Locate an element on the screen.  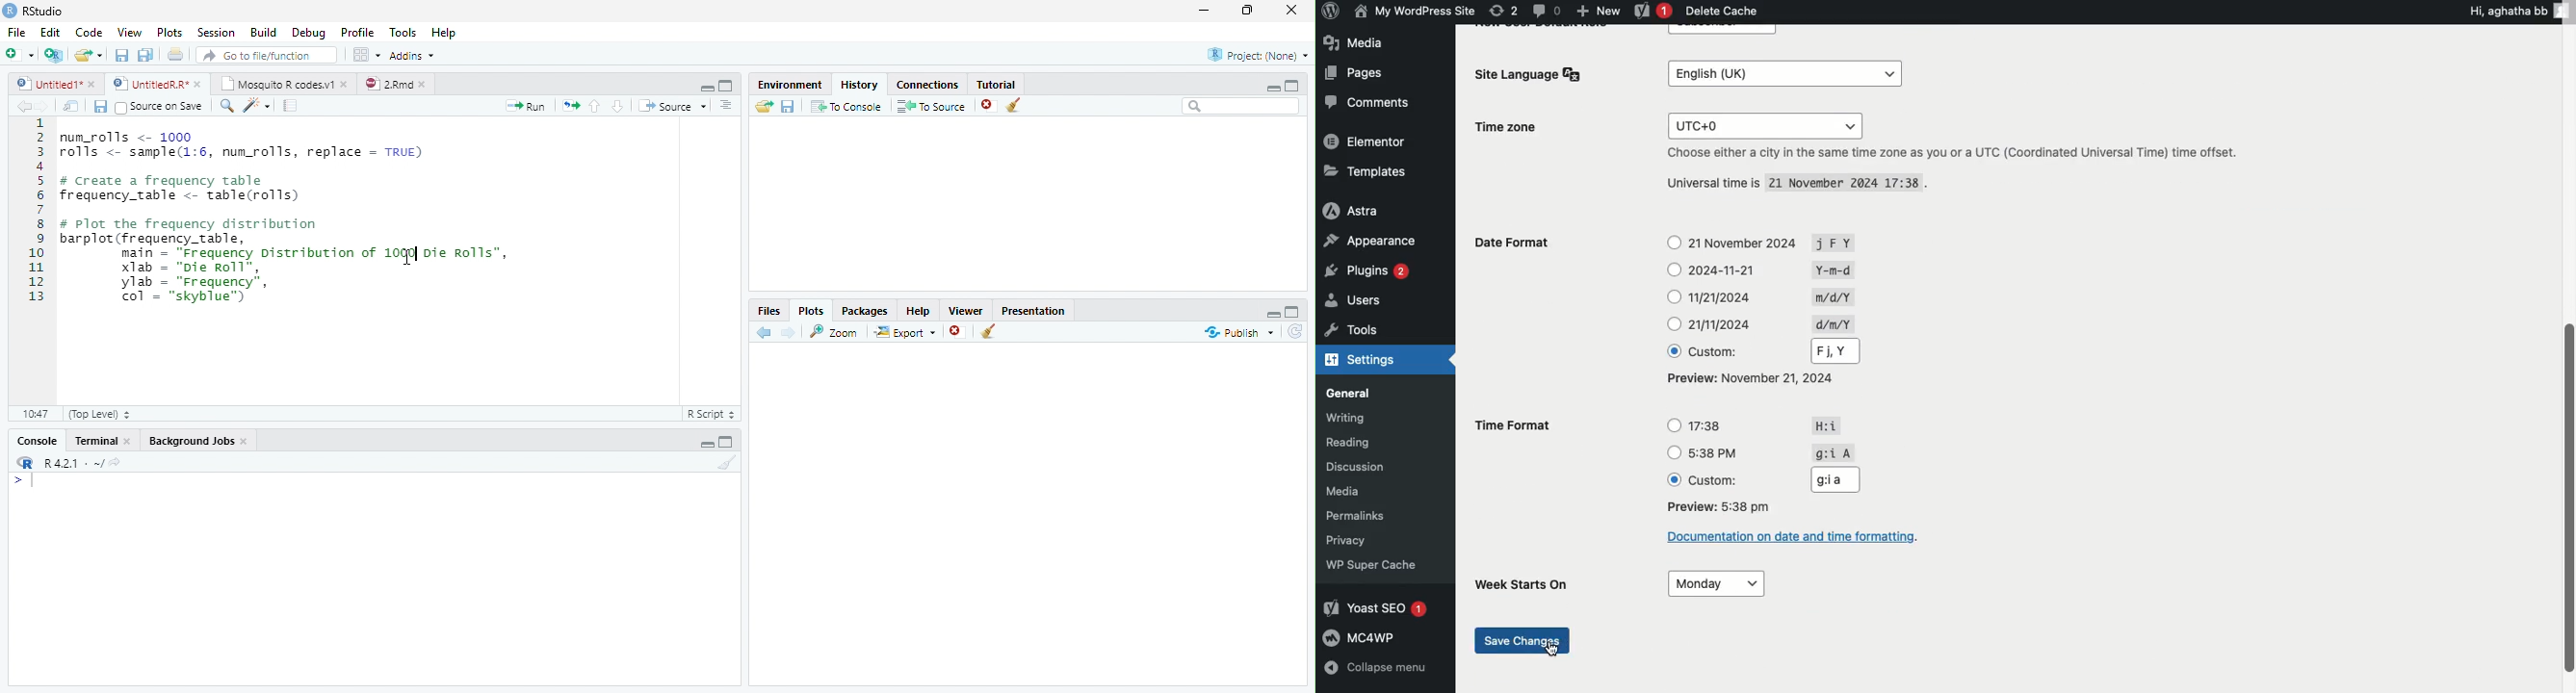
 Custom: g:i a is located at coordinates (1761, 480).